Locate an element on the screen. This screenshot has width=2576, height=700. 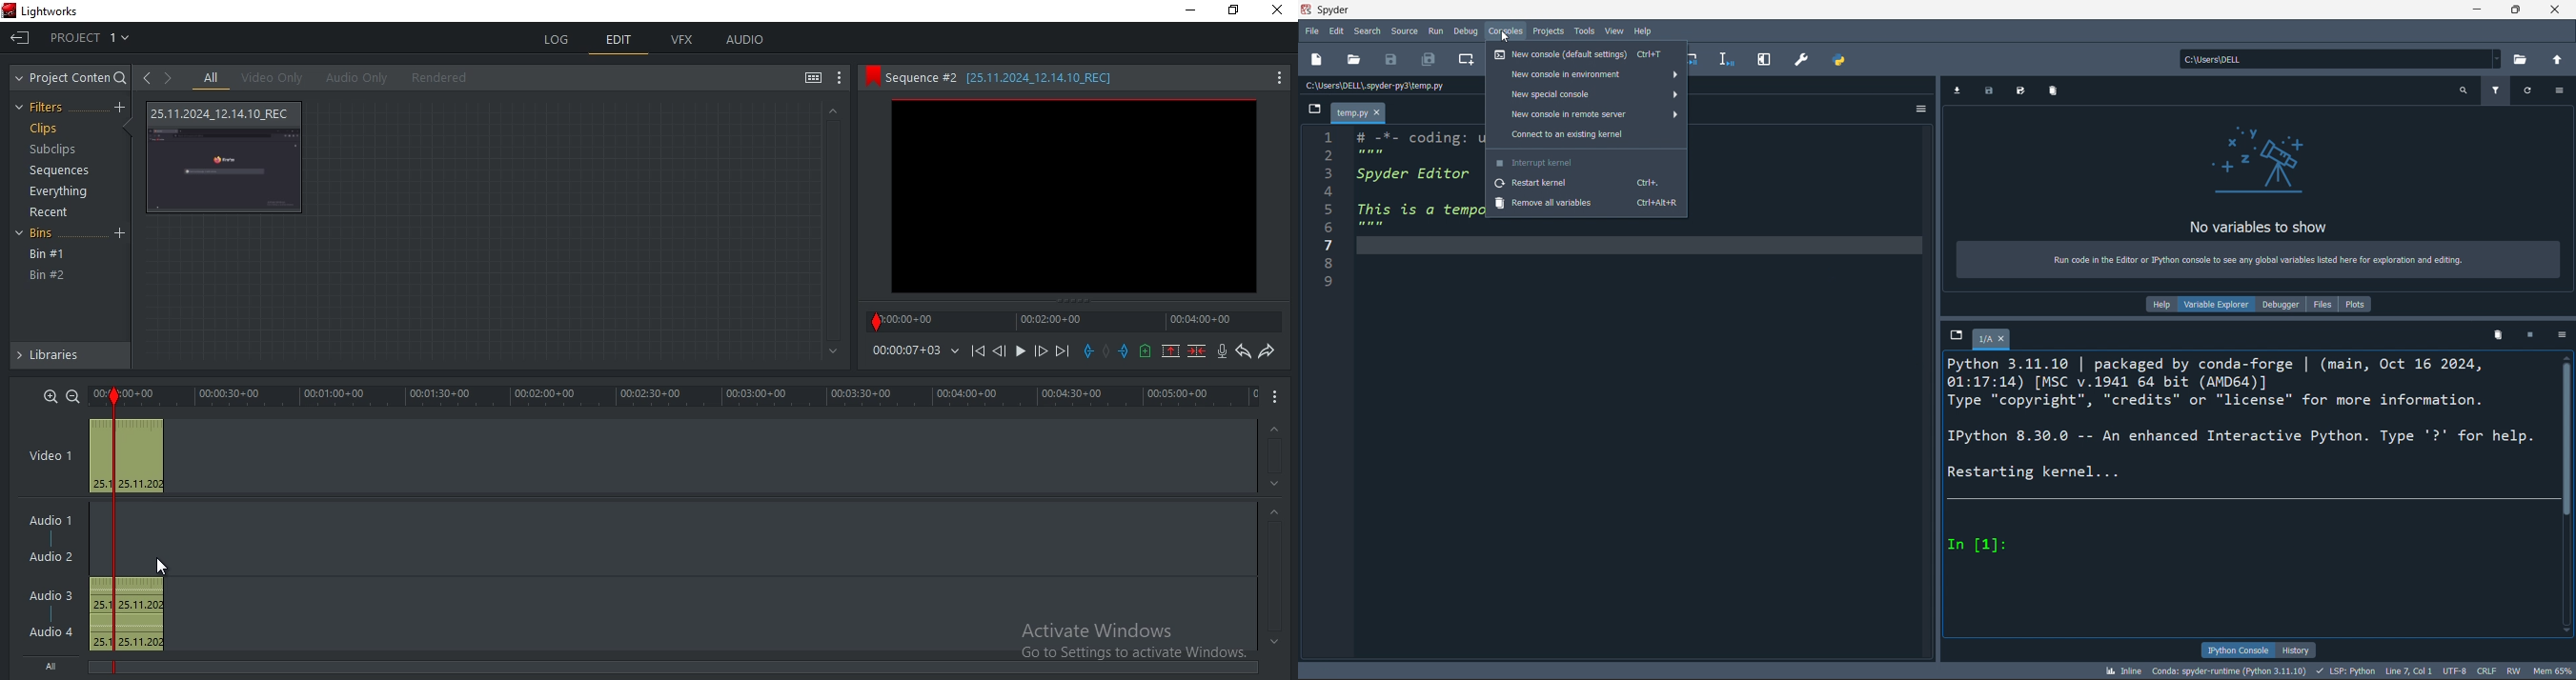
Lightworks logo is located at coordinates (9, 10).